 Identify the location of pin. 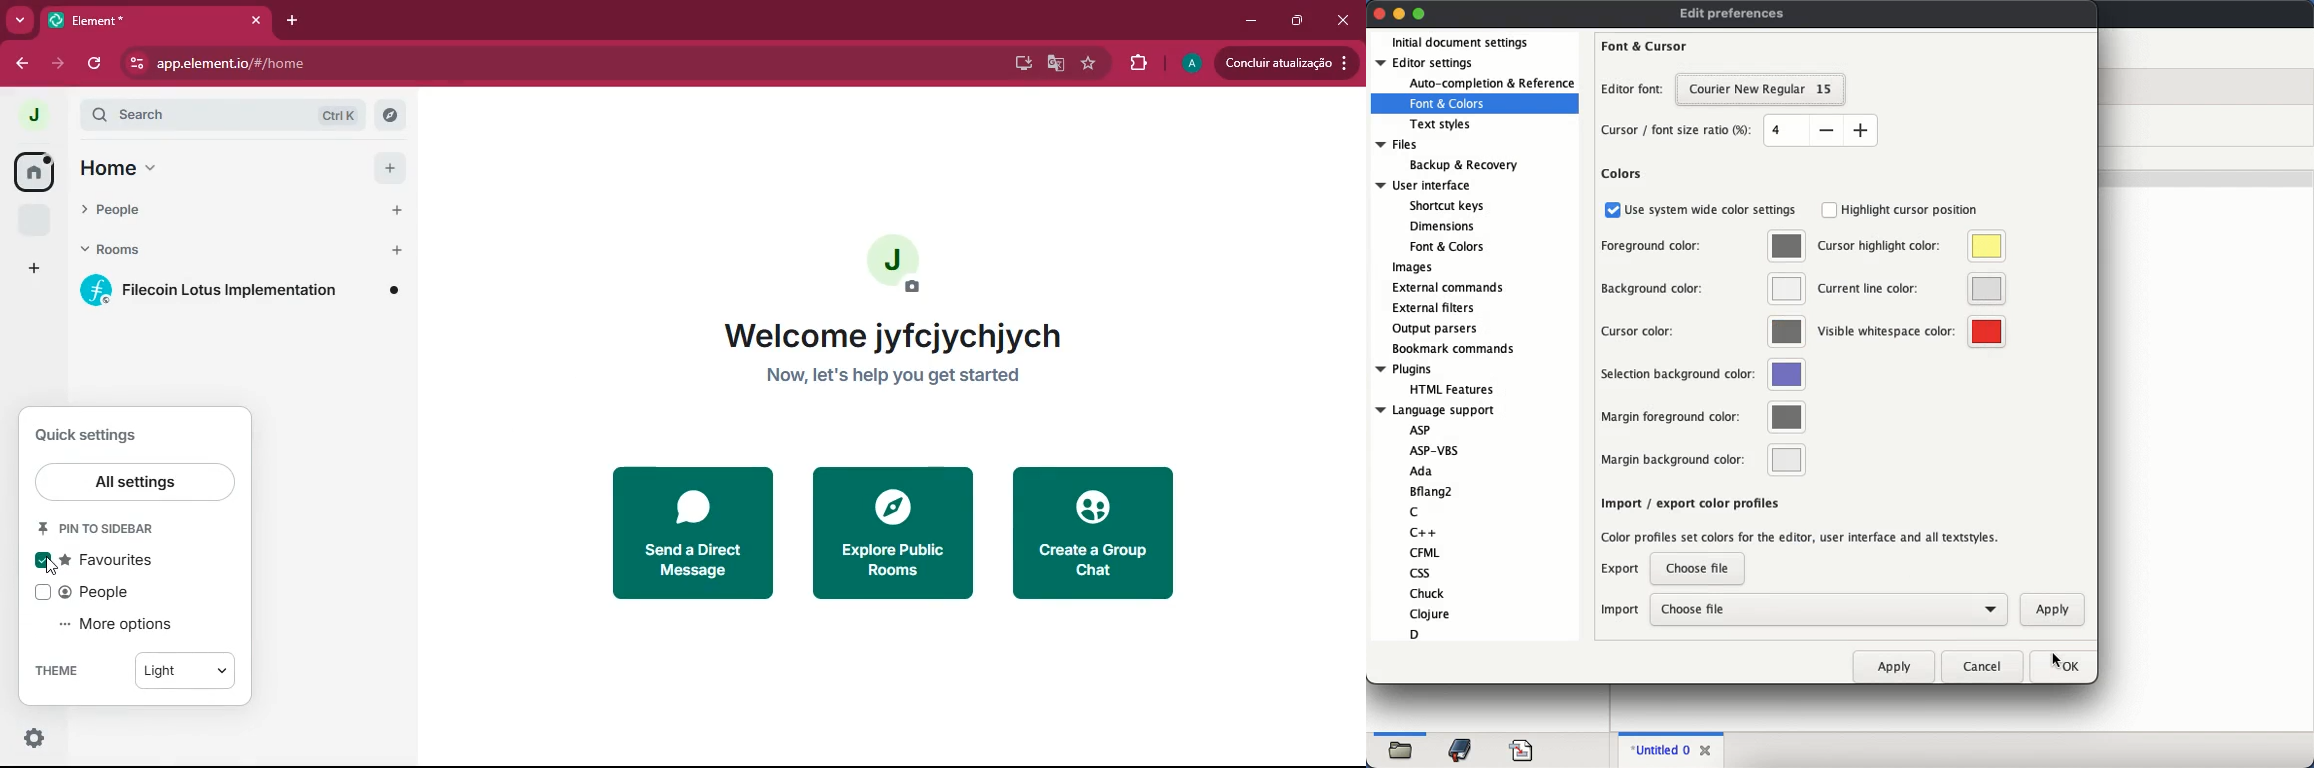
(111, 529).